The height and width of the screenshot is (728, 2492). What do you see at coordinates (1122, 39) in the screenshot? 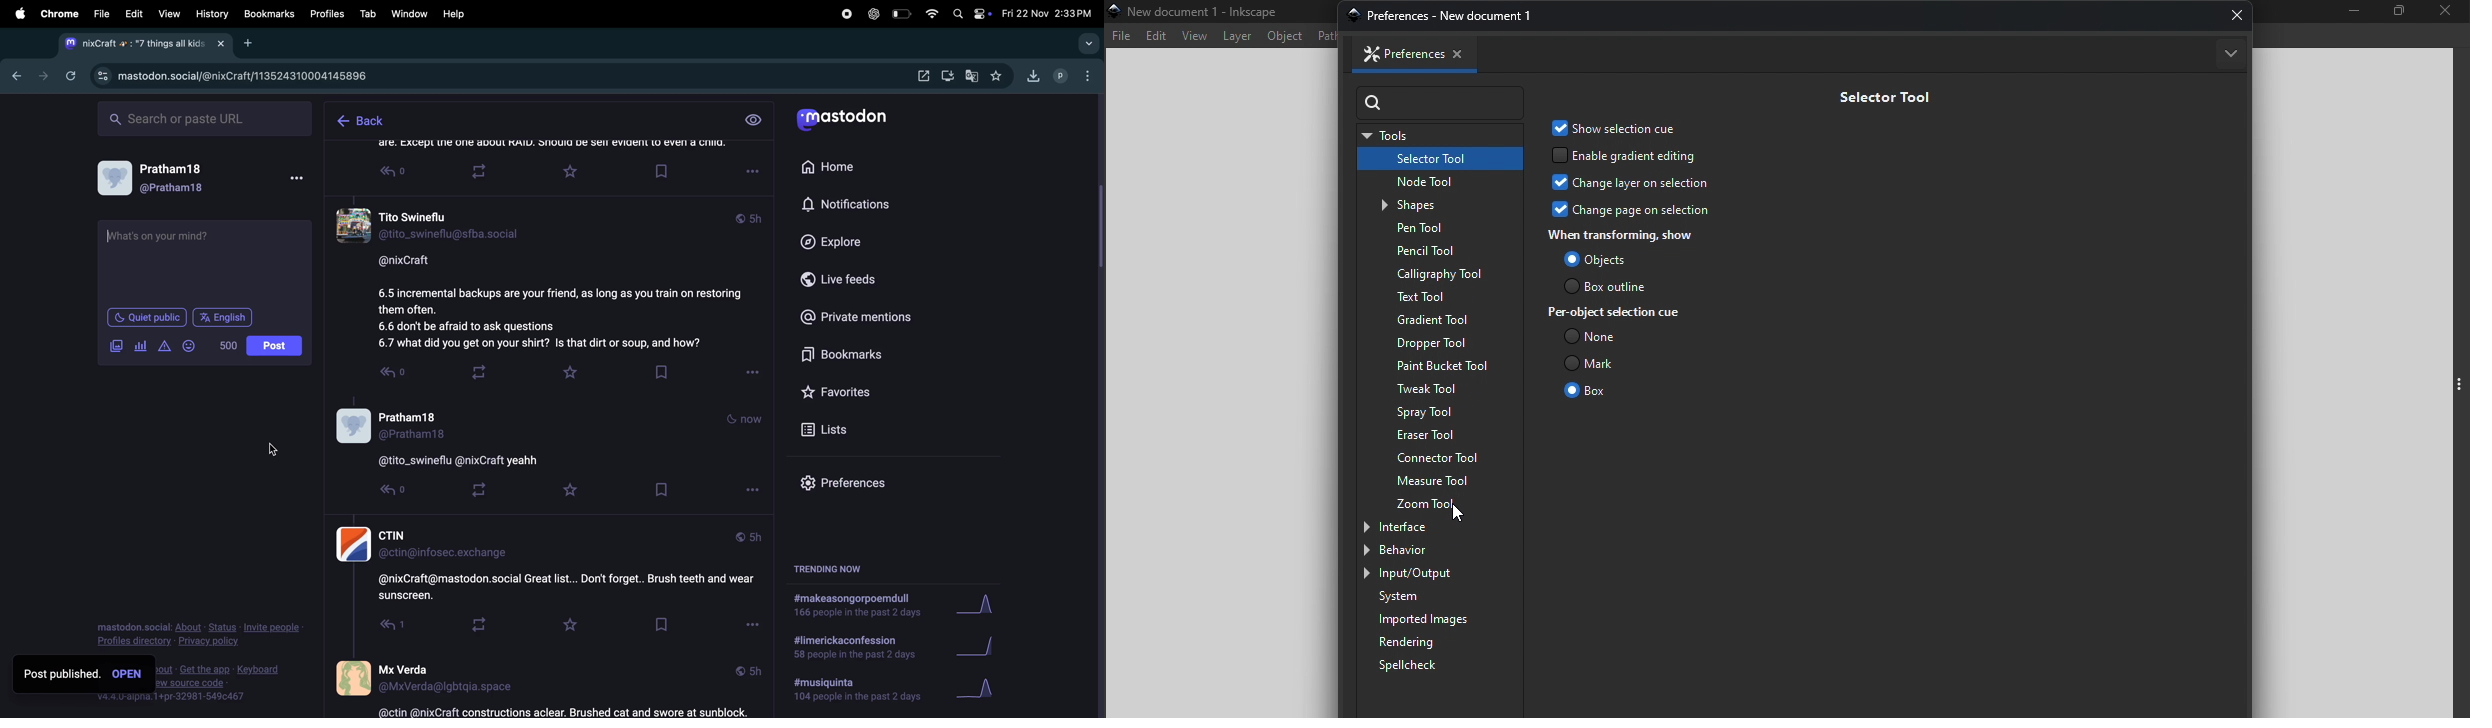
I see `File` at bounding box center [1122, 39].